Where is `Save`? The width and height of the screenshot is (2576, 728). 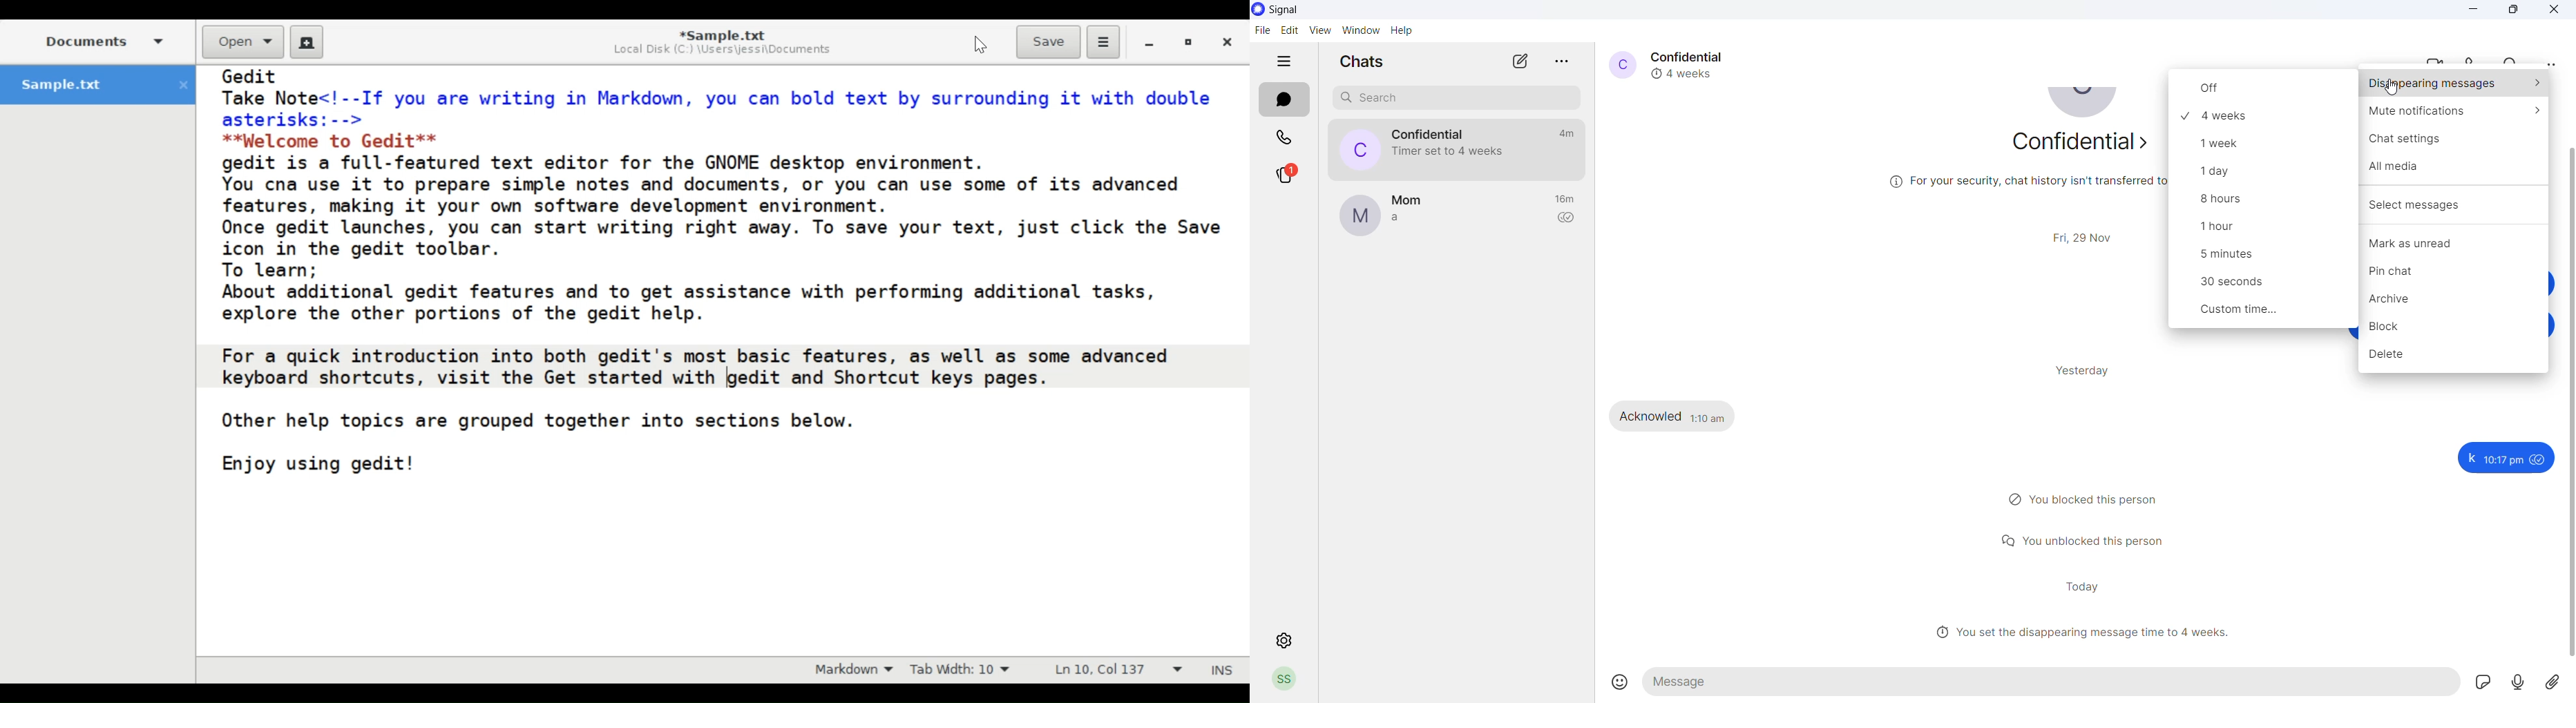
Save is located at coordinates (1050, 41).